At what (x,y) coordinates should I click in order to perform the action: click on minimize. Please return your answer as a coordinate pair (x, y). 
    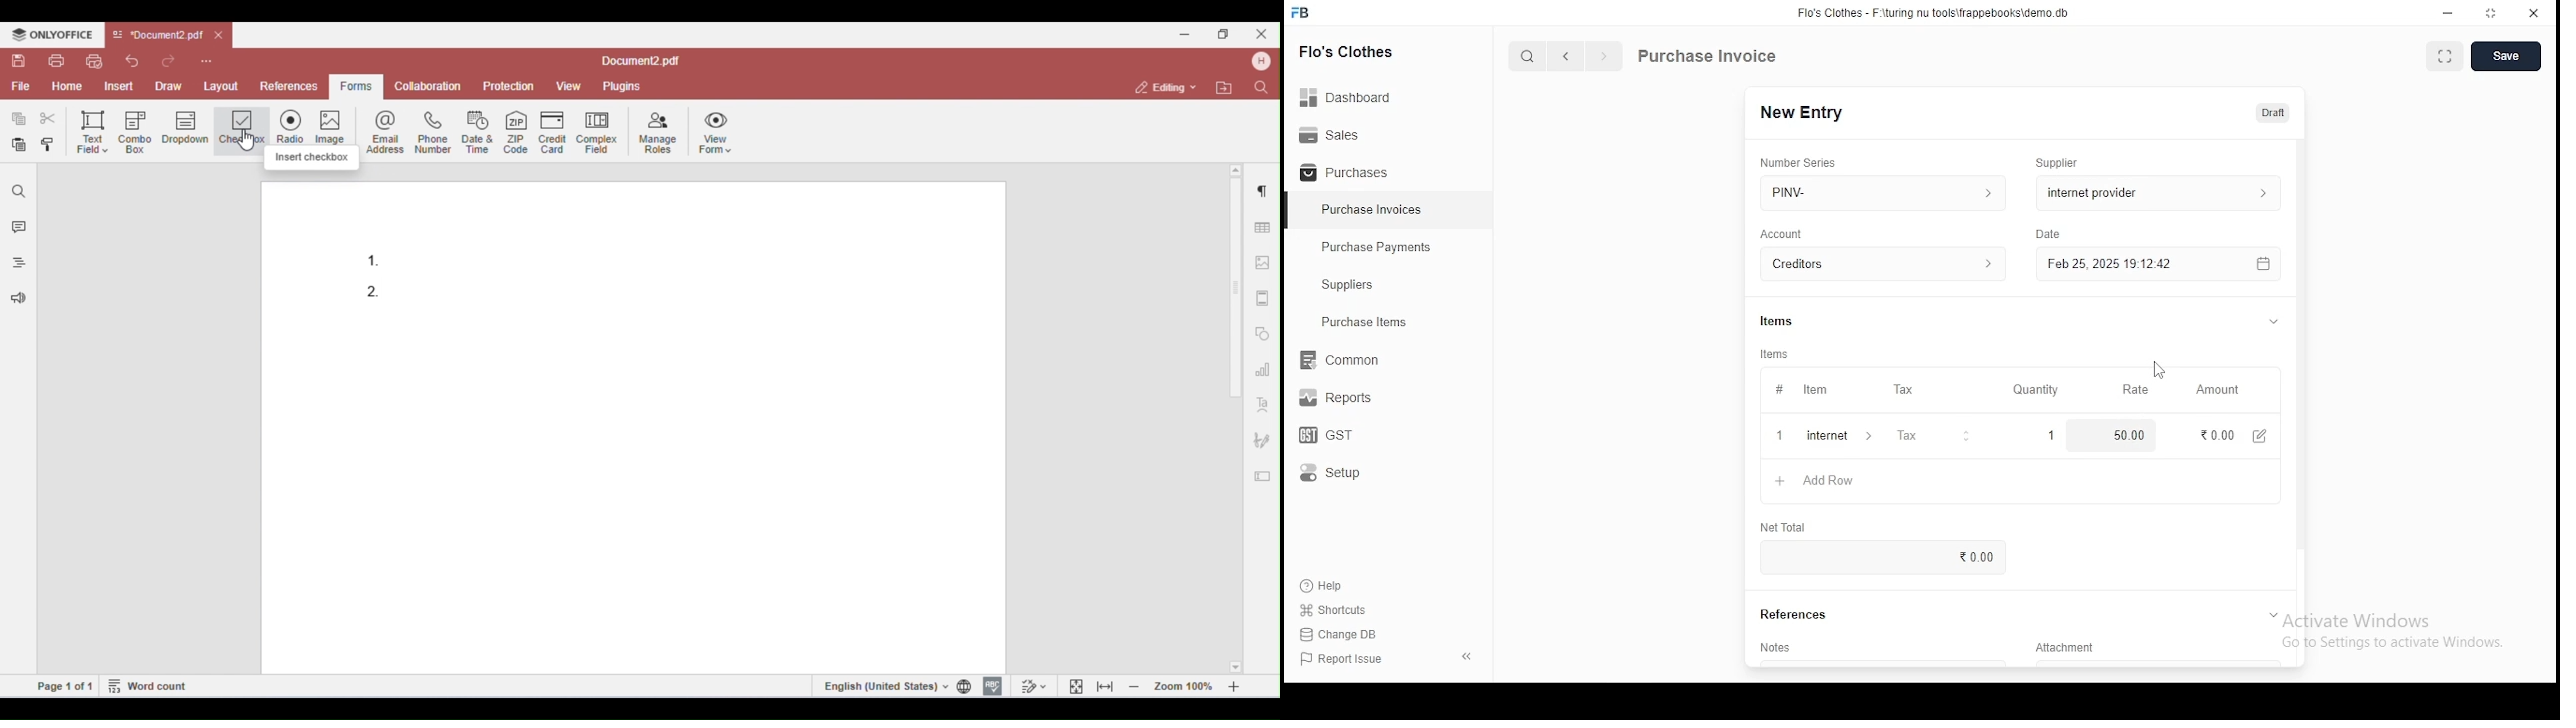
    Looking at the image, I should click on (2450, 12).